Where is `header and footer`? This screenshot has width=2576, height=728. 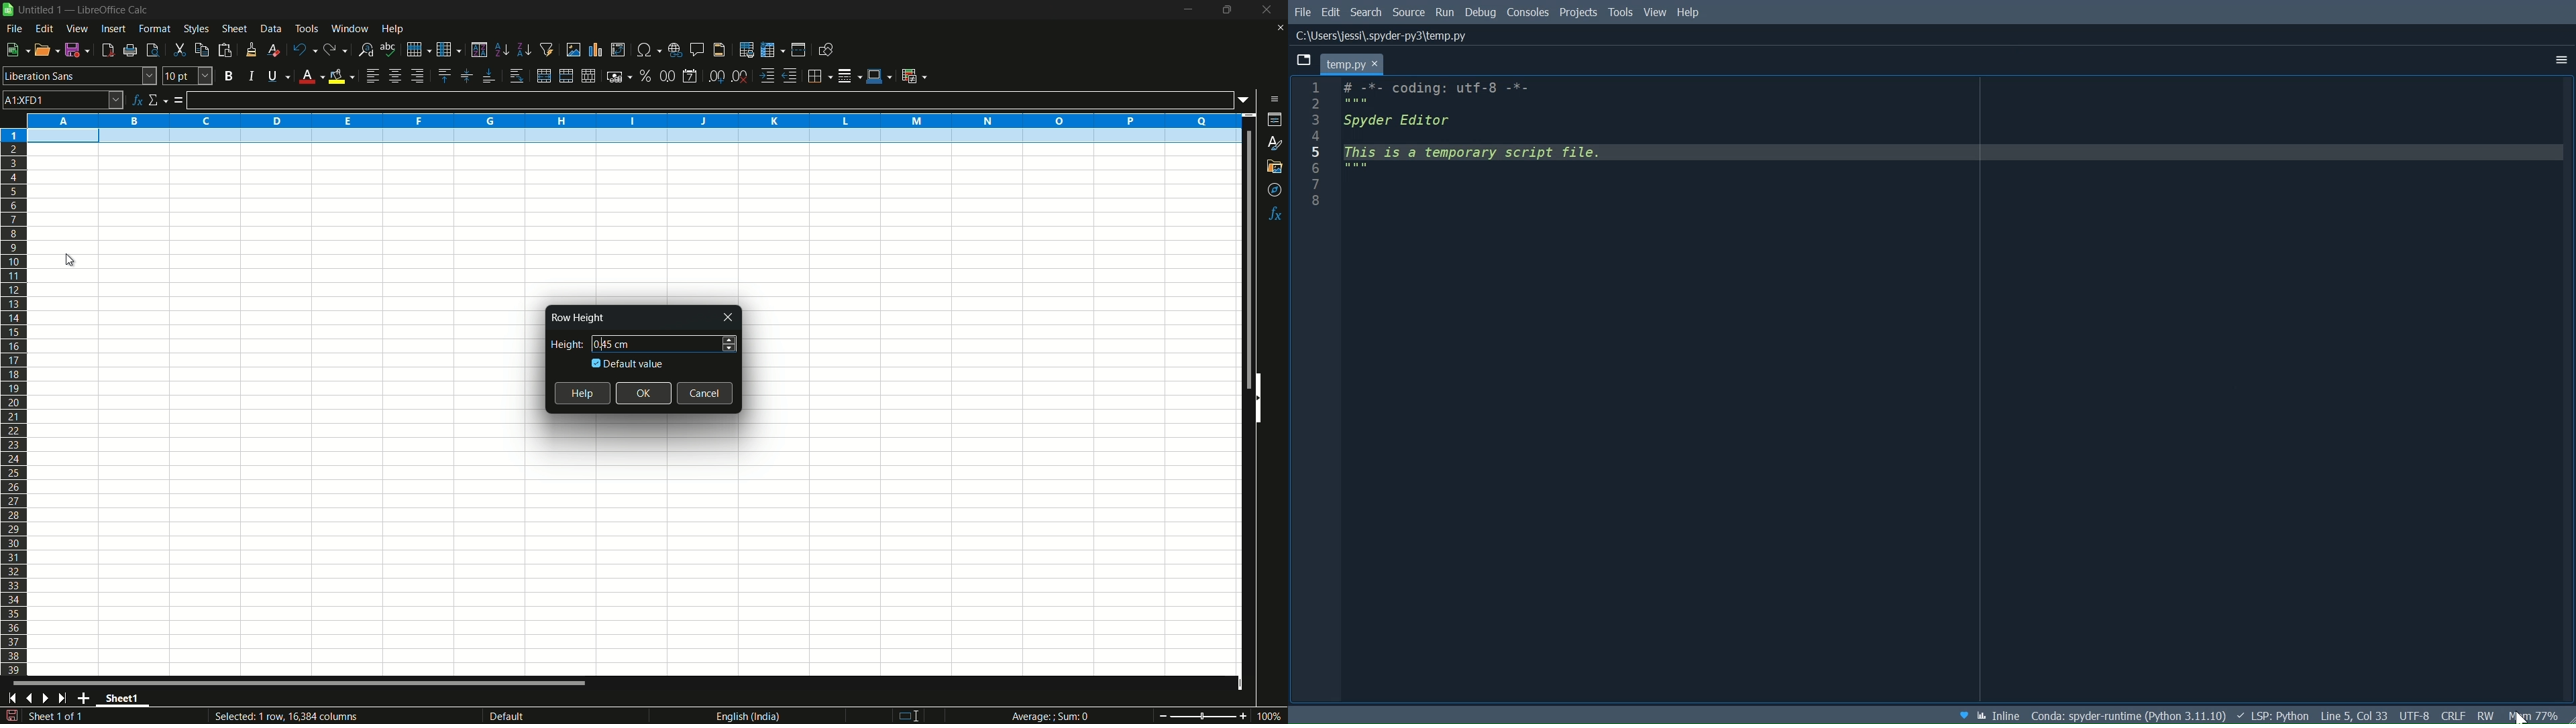
header and footer is located at coordinates (720, 50).